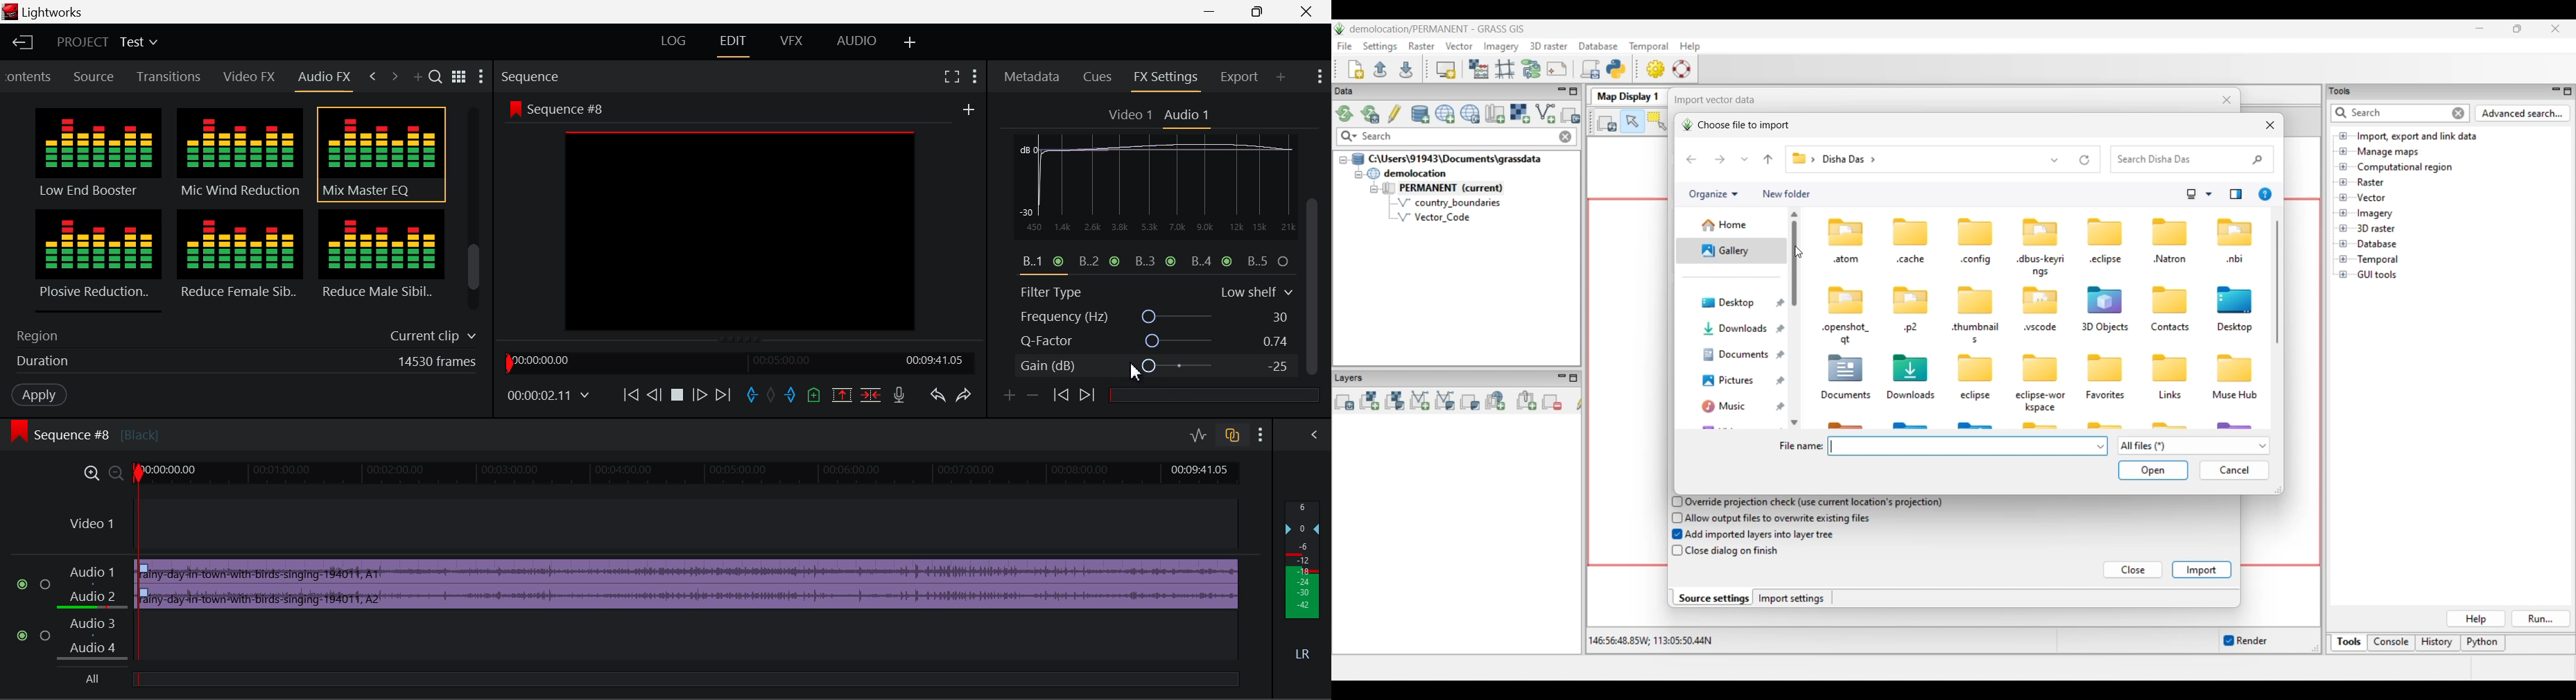  I want to click on Maximize Layers panel, so click(1574, 378).